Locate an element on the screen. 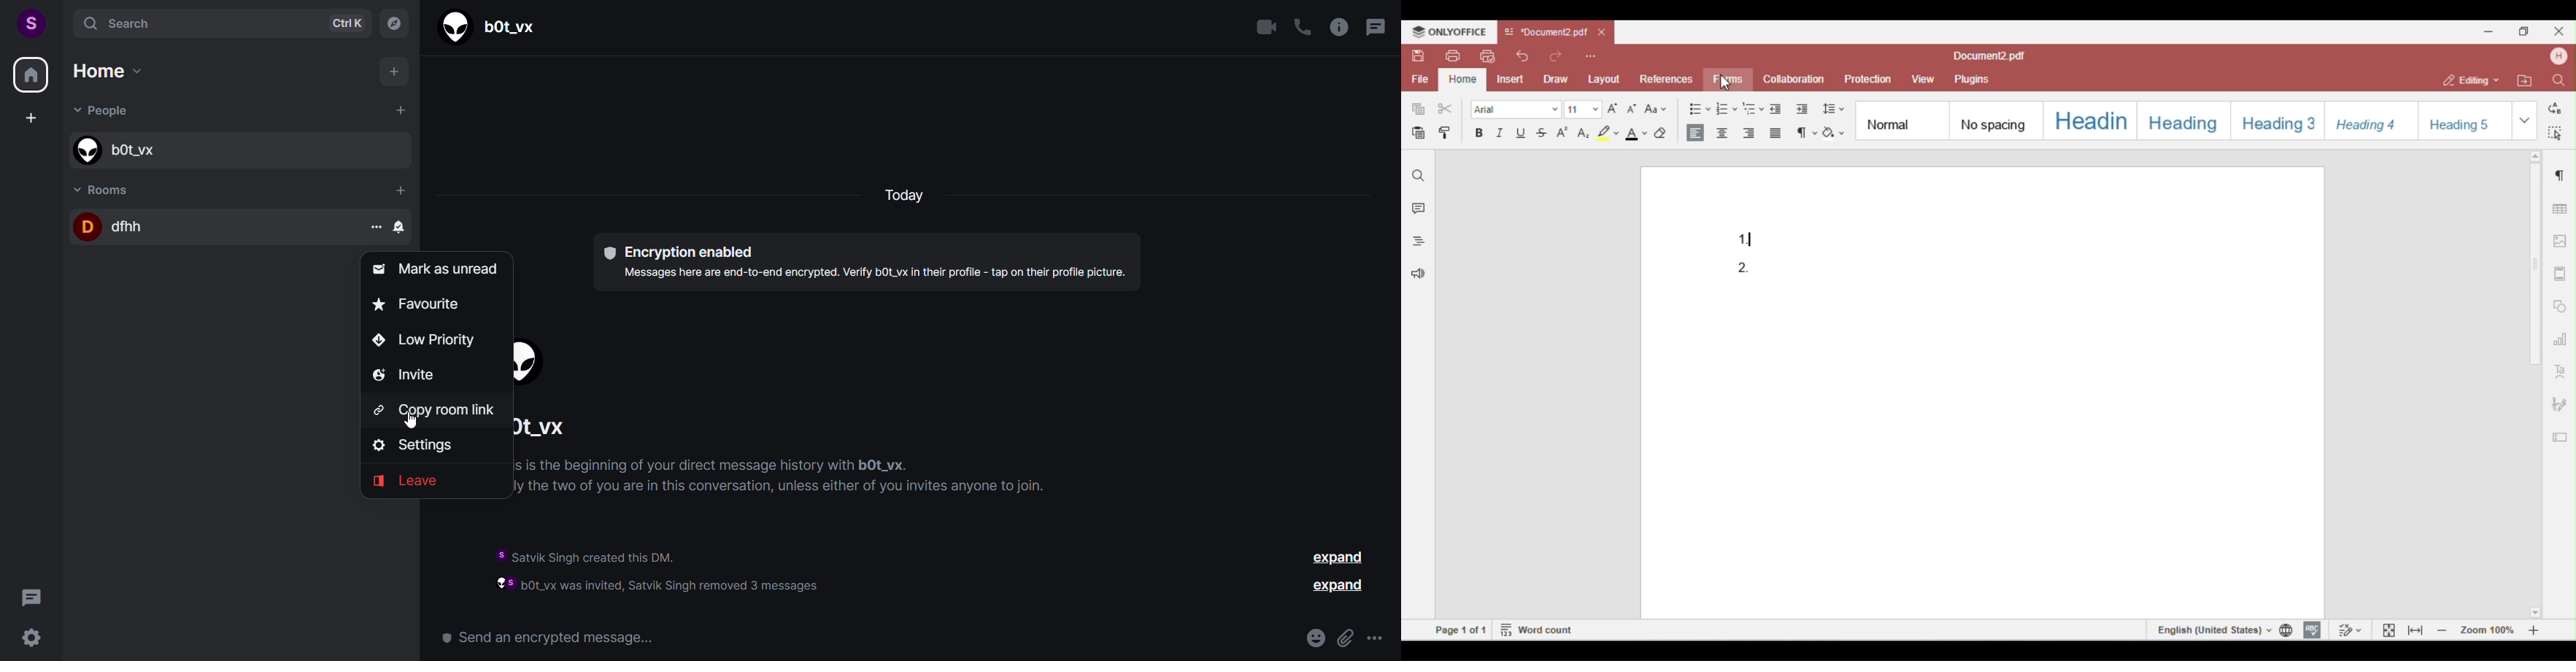  instructions is located at coordinates (810, 480).